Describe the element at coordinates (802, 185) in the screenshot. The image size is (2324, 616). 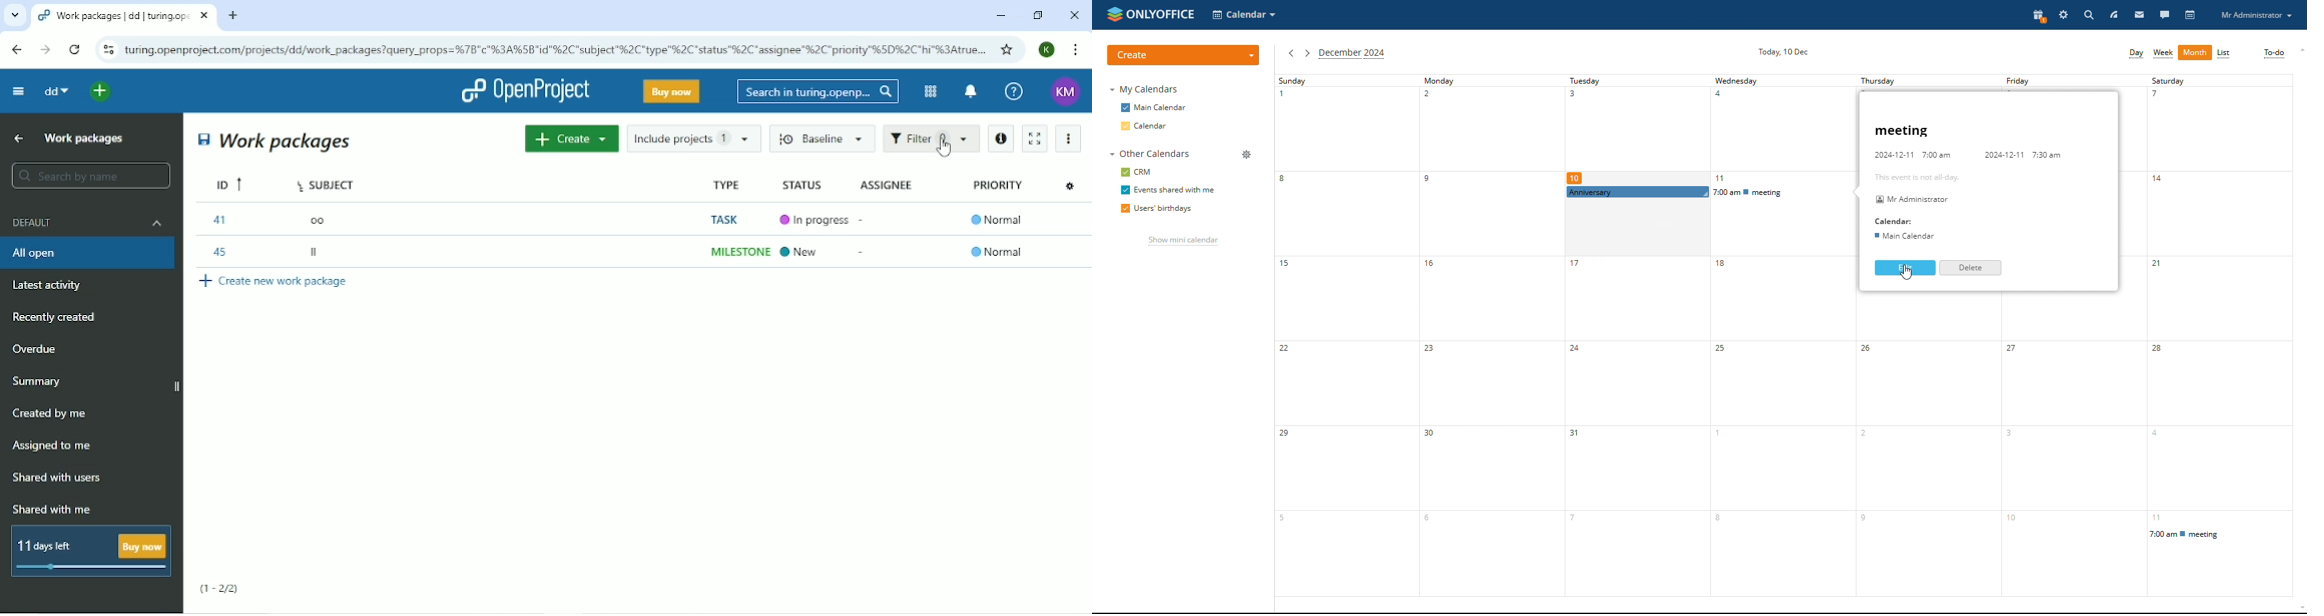
I see `Status` at that location.